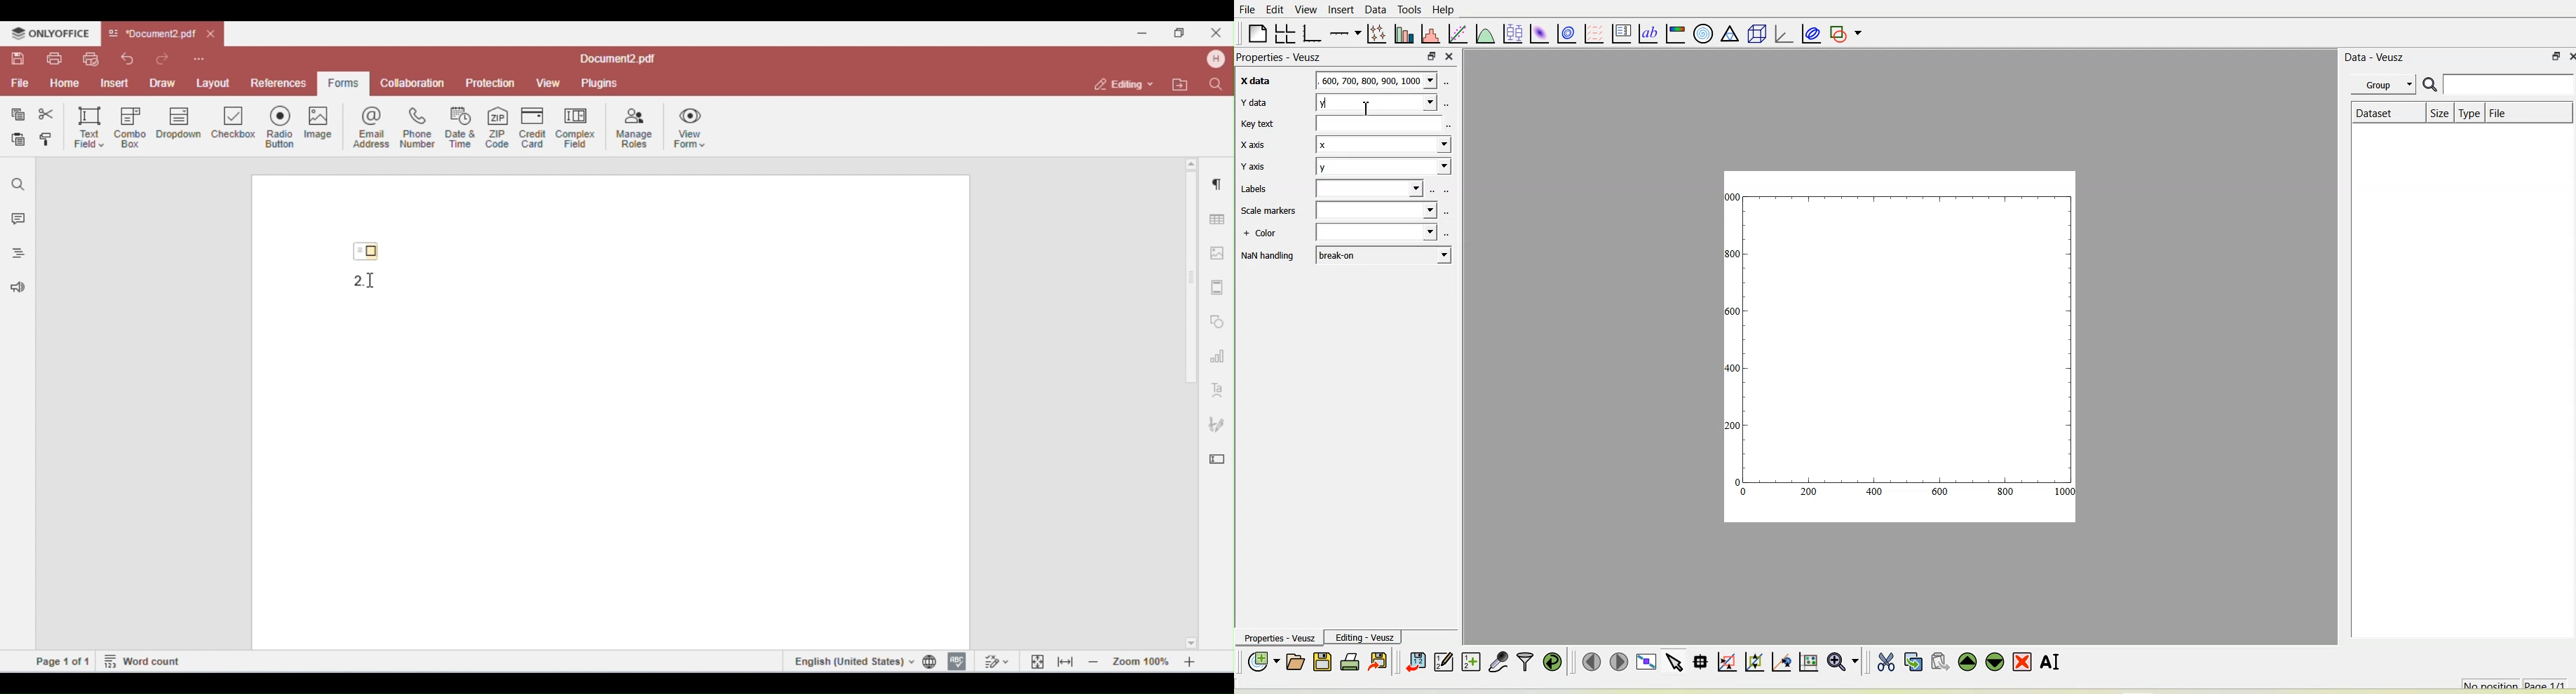 This screenshot has width=2576, height=700. What do you see at coordinates (575, 127) in the screenshot?
I see `computer field` at bounding box center [575, 127].